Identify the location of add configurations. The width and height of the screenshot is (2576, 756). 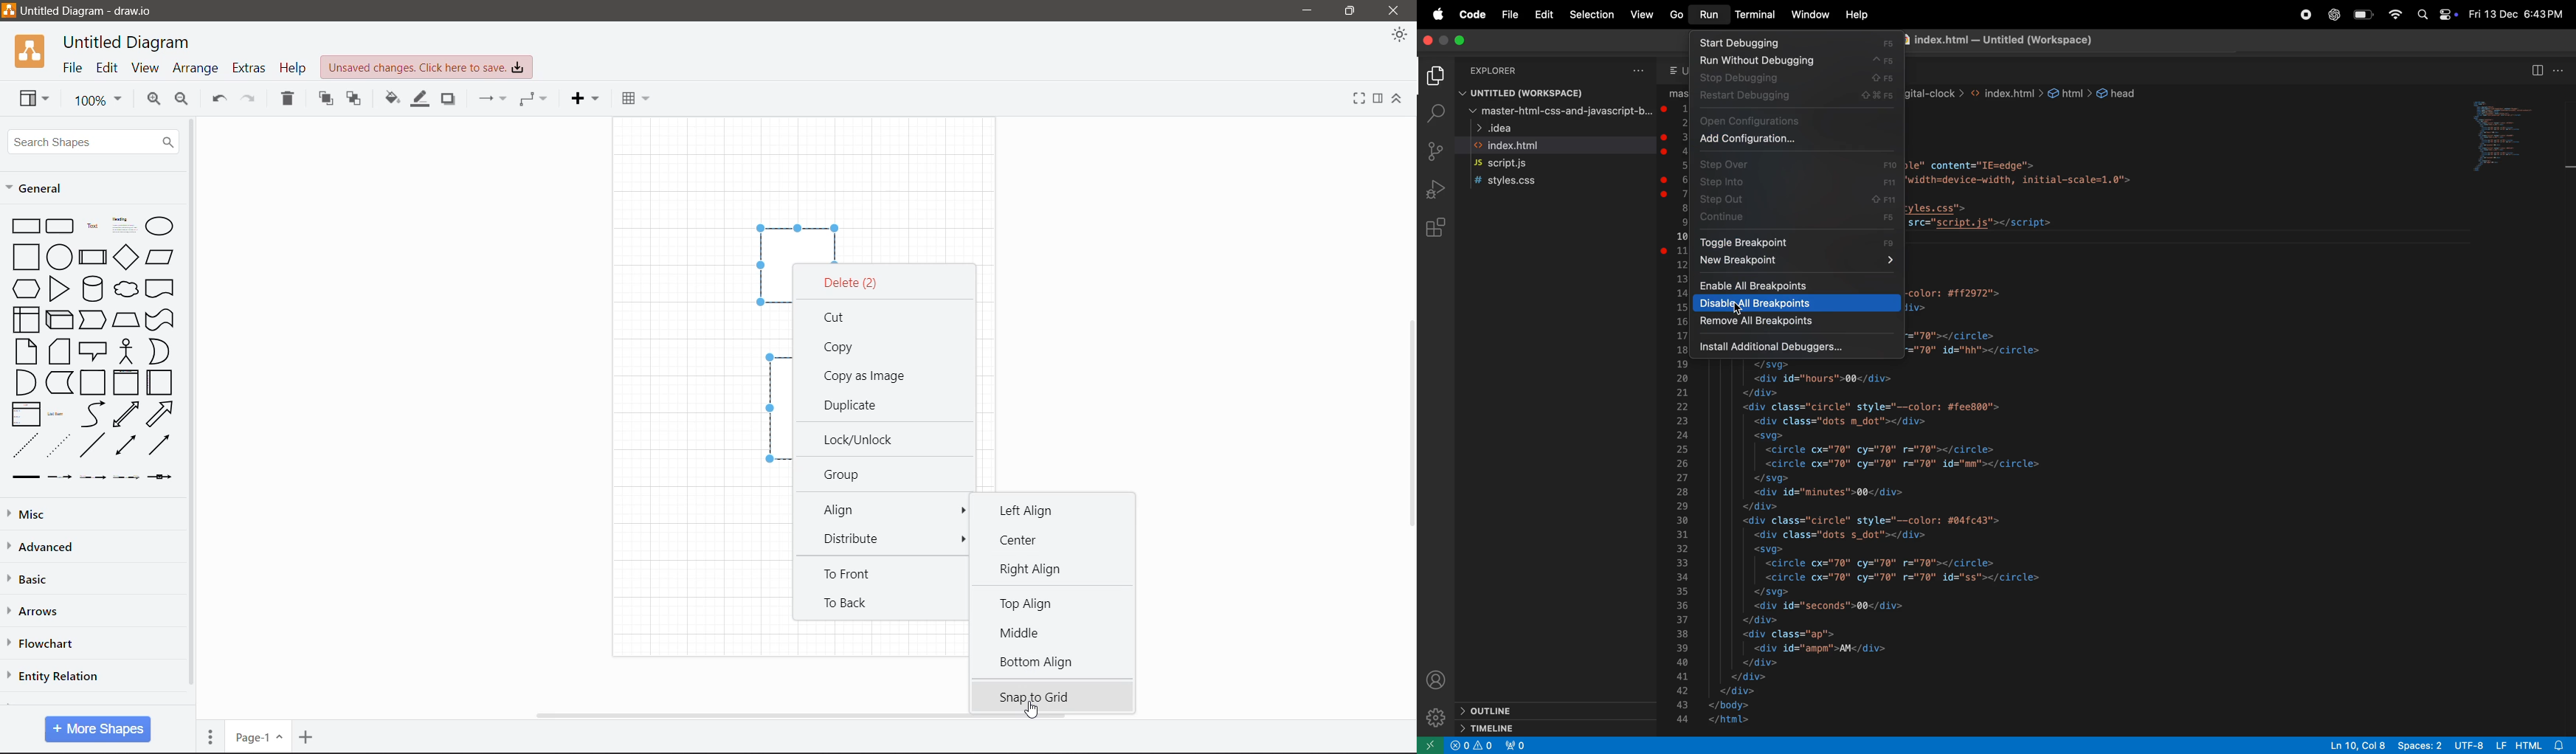
(1797, 141).